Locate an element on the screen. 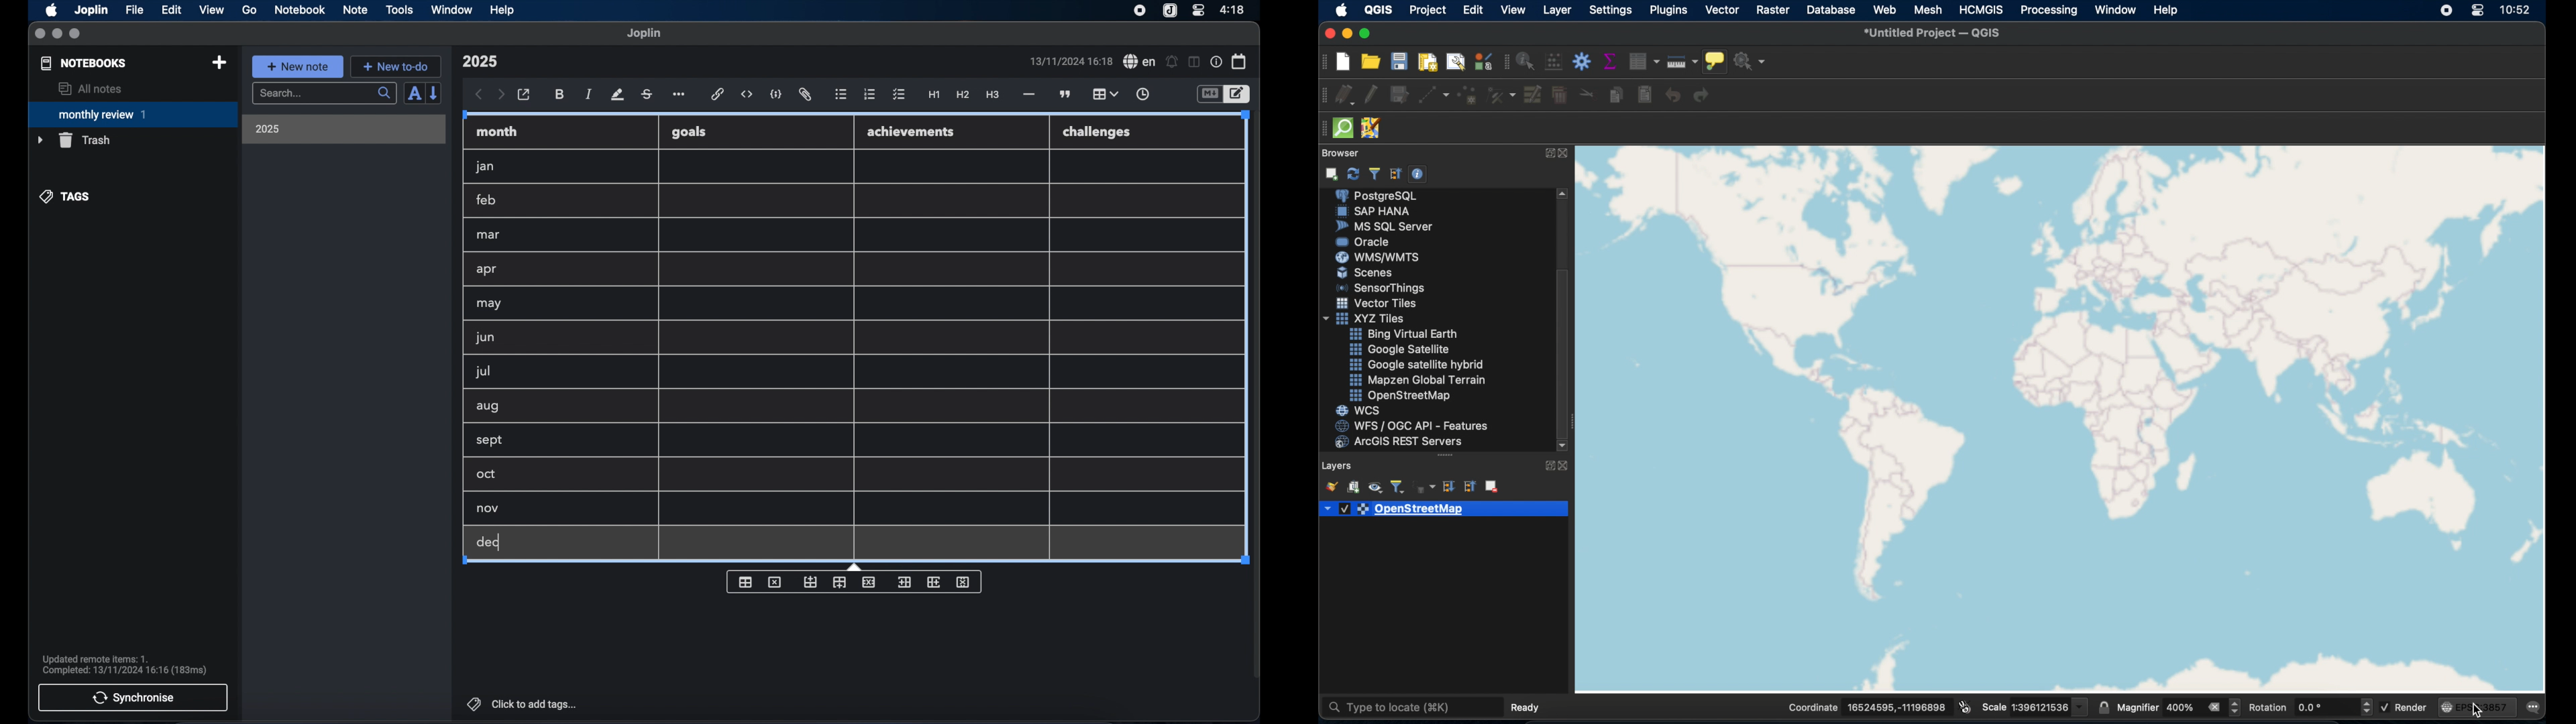  minimize is located at coordinates (57, 34).